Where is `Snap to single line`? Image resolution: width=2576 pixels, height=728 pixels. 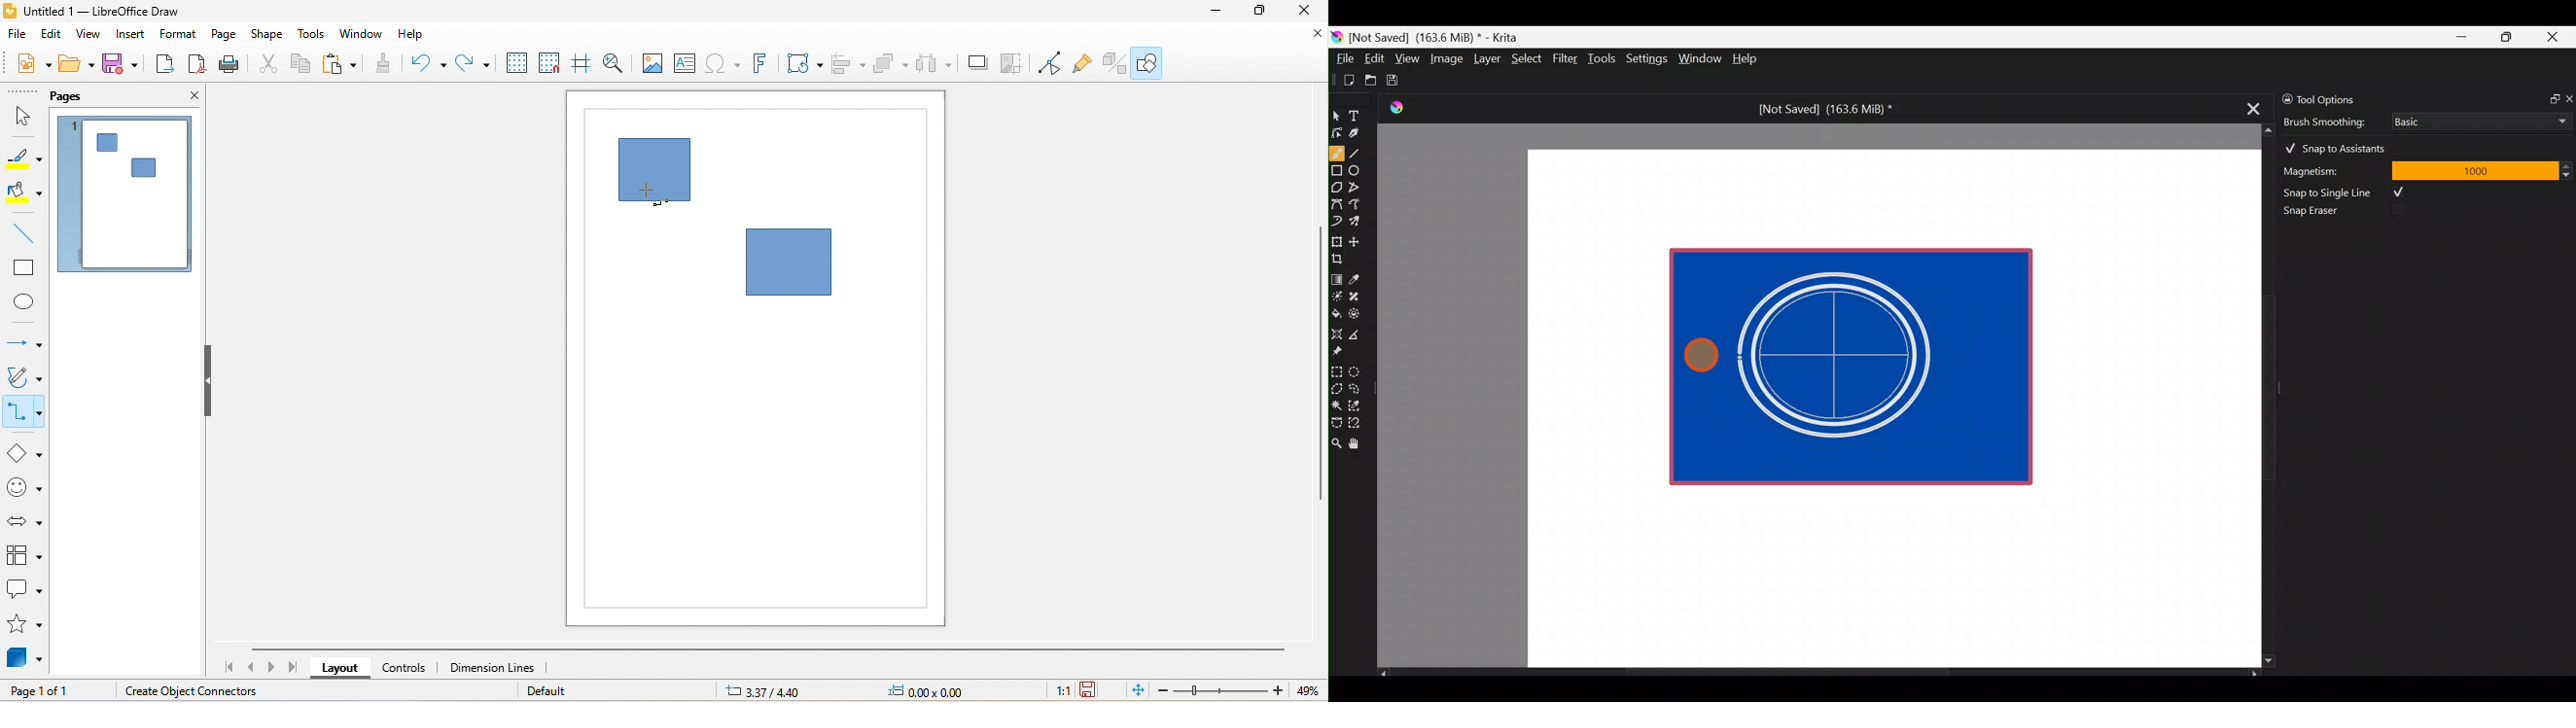 Snap to single line is located at coordinates (2350, 192).